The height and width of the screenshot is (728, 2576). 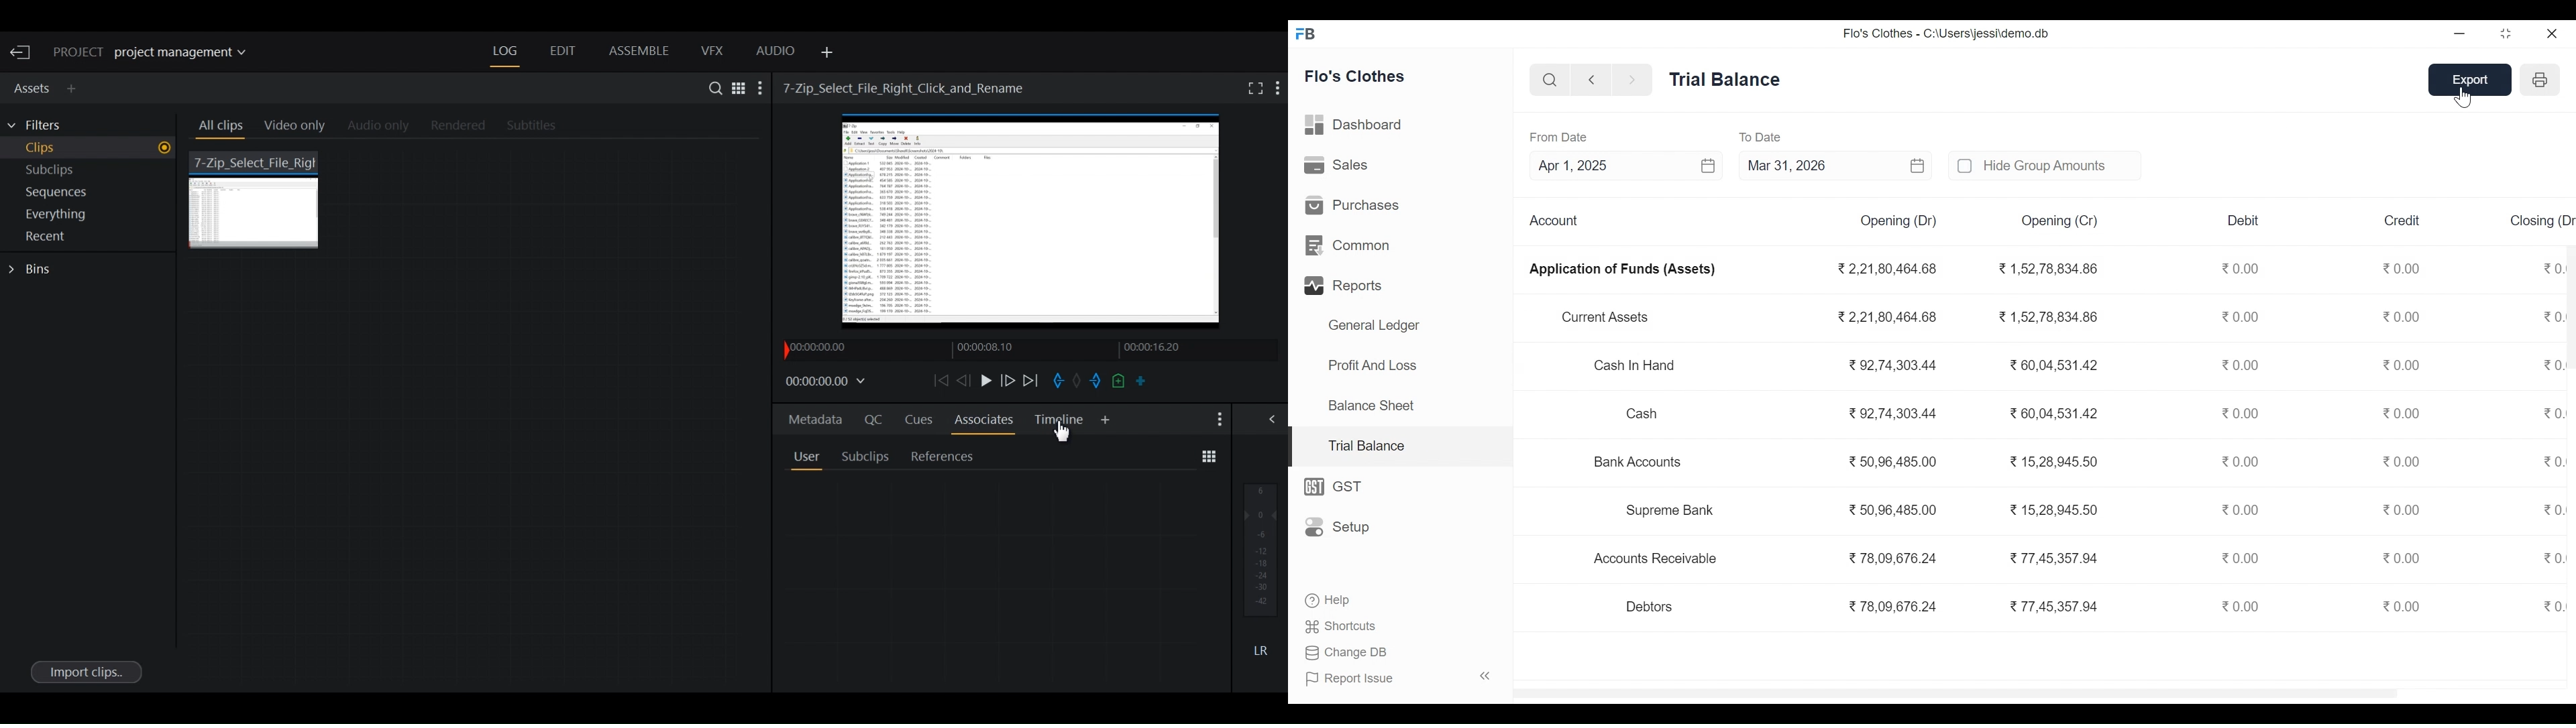 What do you see at coordinates (2540, 80) in the screenshot?
I see `Print` at bounding box center [2540, 80].